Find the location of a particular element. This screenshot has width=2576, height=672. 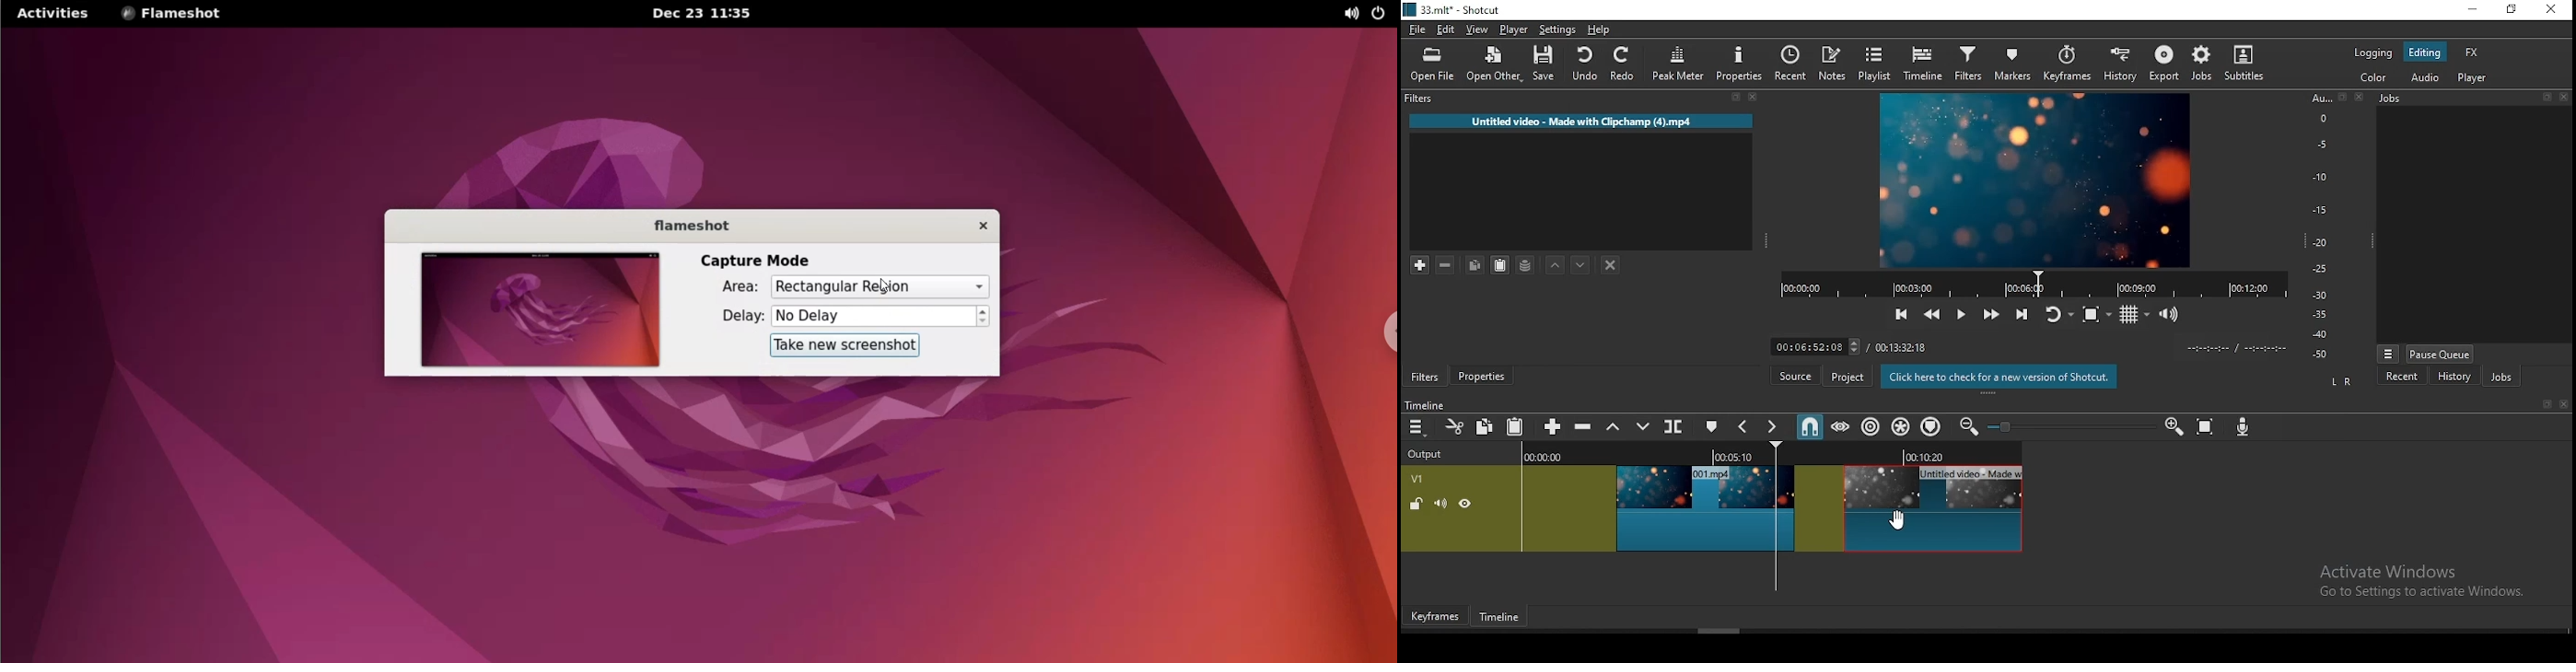

view is located at coordinates (1478, 29).